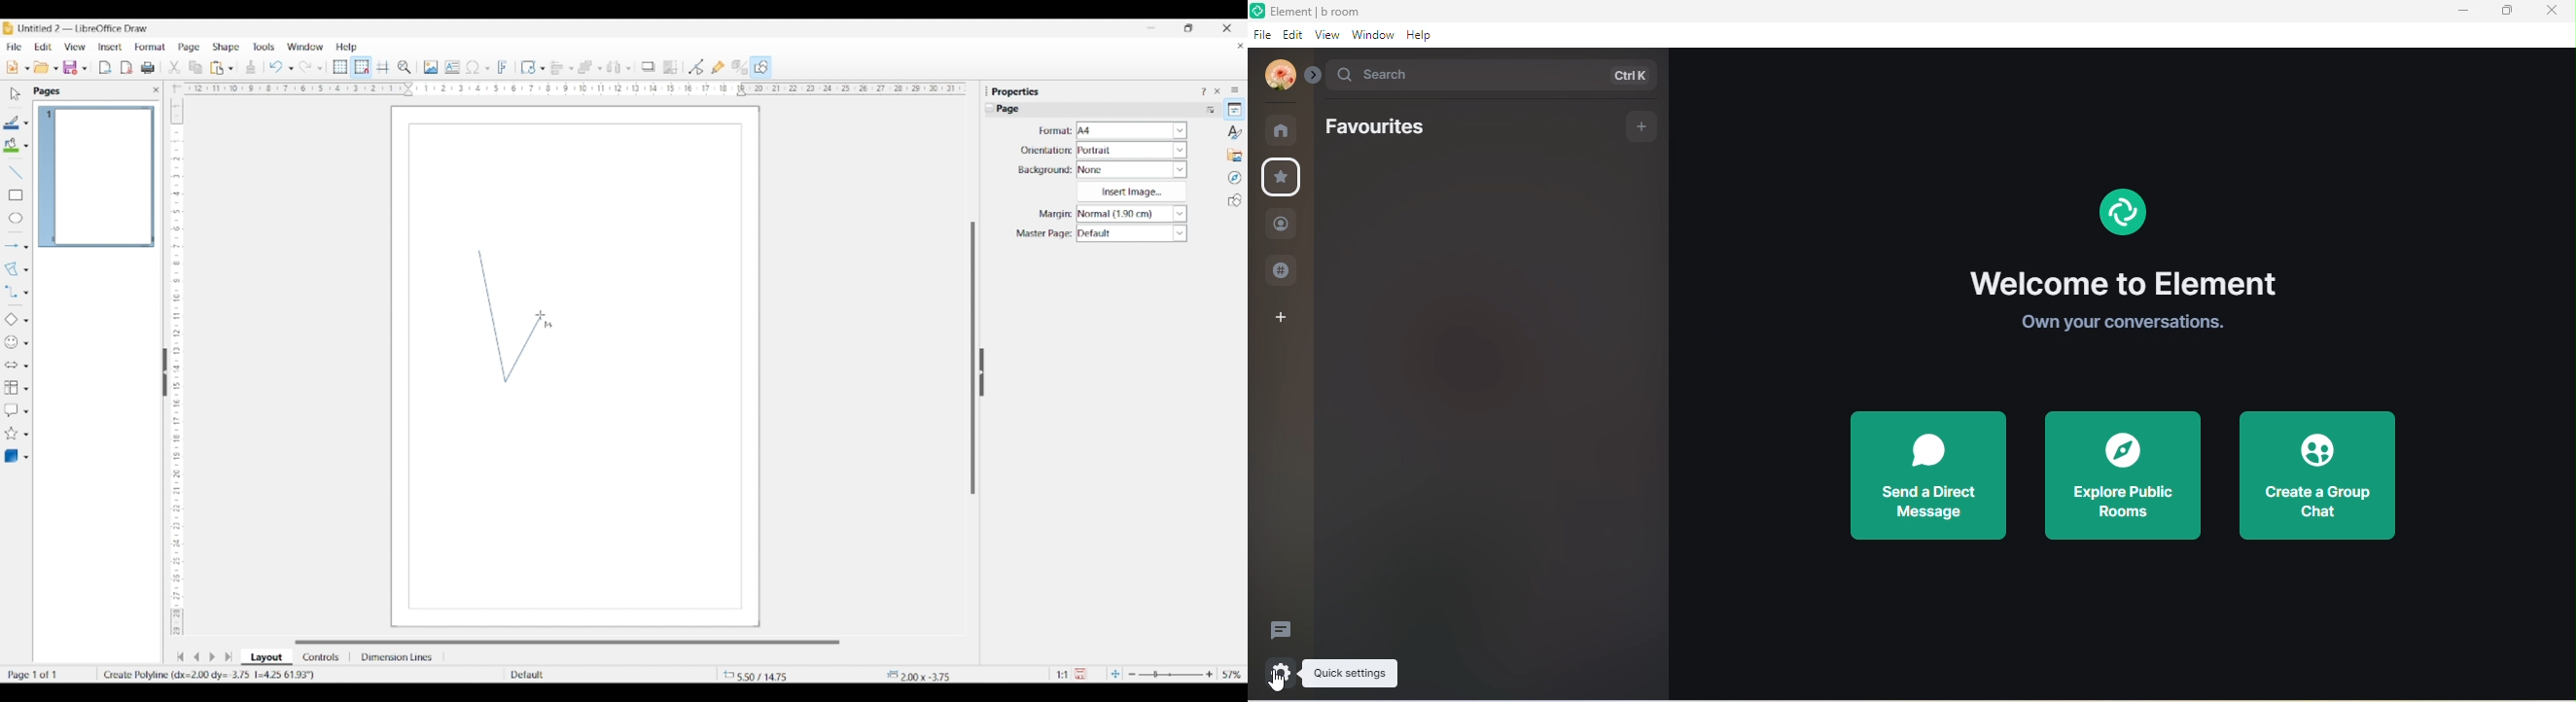 Image resolution: width=2576 pixels, height=728 pixels. What do you see at coordinates (1275, 684) in the screenshot?
I see `cursor` at bounding box center [1275, 684].